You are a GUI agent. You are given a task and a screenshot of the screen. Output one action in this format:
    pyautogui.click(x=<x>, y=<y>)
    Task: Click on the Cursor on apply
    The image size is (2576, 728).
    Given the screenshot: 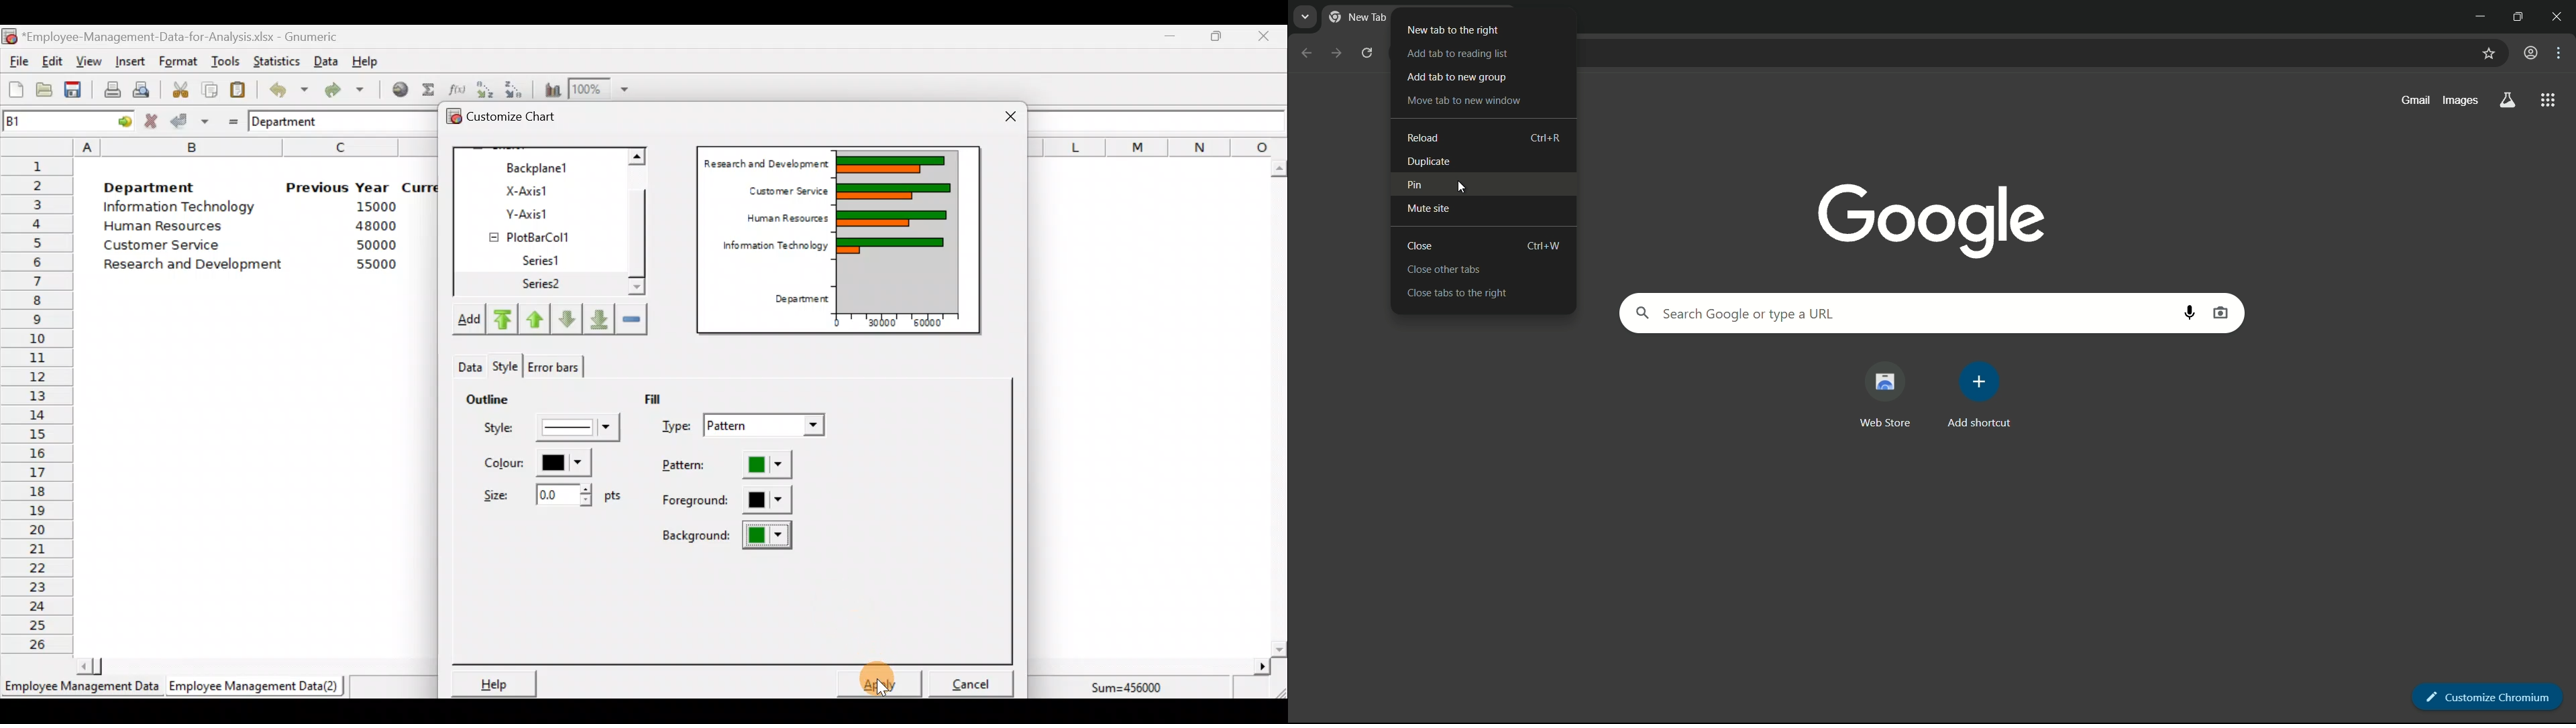 What is the action you would take?
    pyautogui.click(x=902, y=674)
    